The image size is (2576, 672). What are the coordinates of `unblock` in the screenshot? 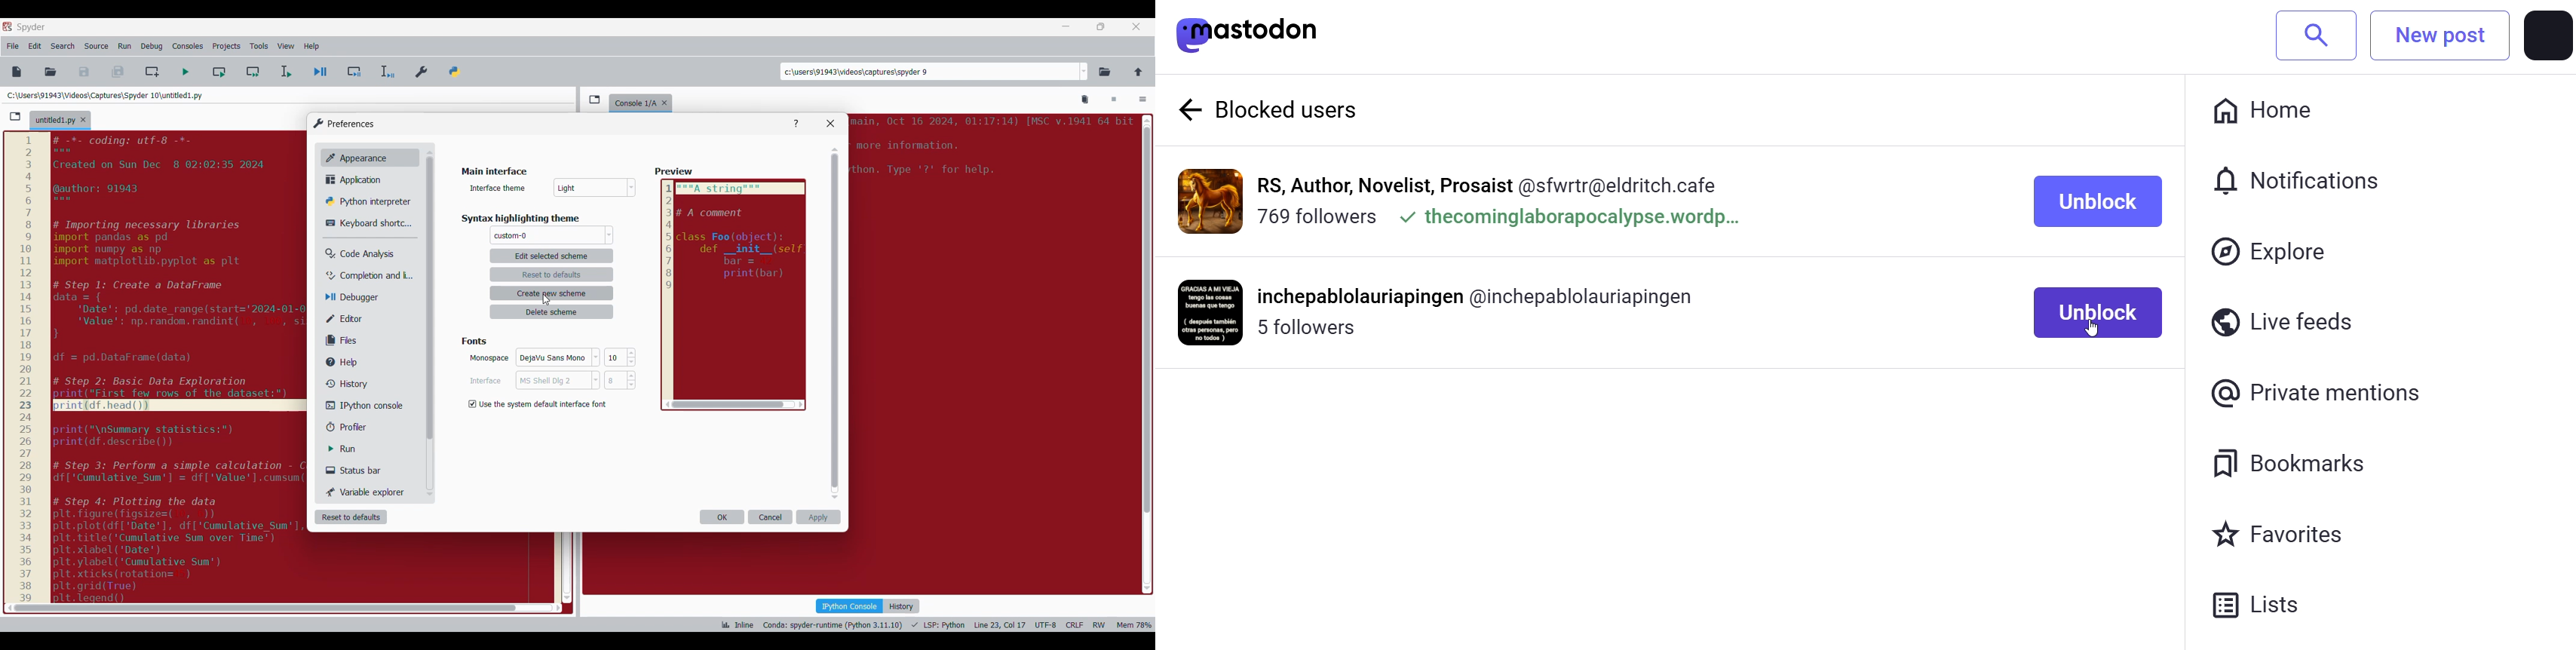 It's located at (2101, 204).